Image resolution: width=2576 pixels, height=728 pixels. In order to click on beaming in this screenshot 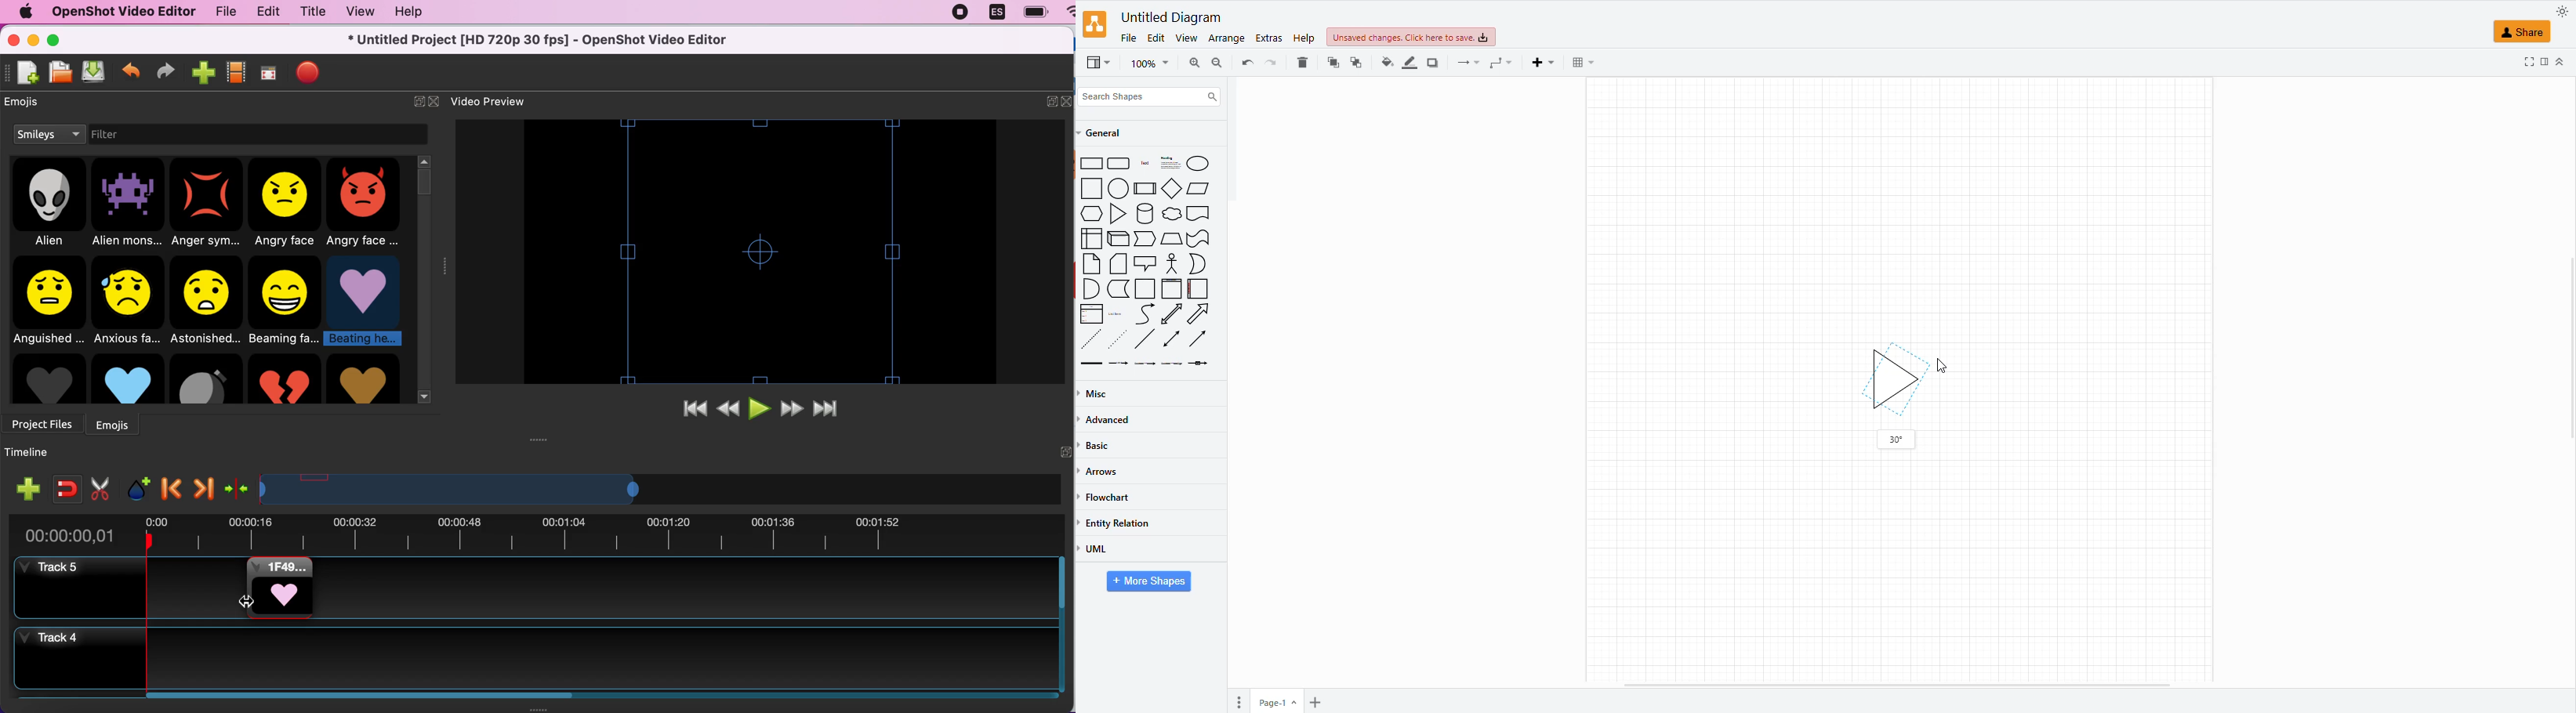, I will do `click(288, 301)`.